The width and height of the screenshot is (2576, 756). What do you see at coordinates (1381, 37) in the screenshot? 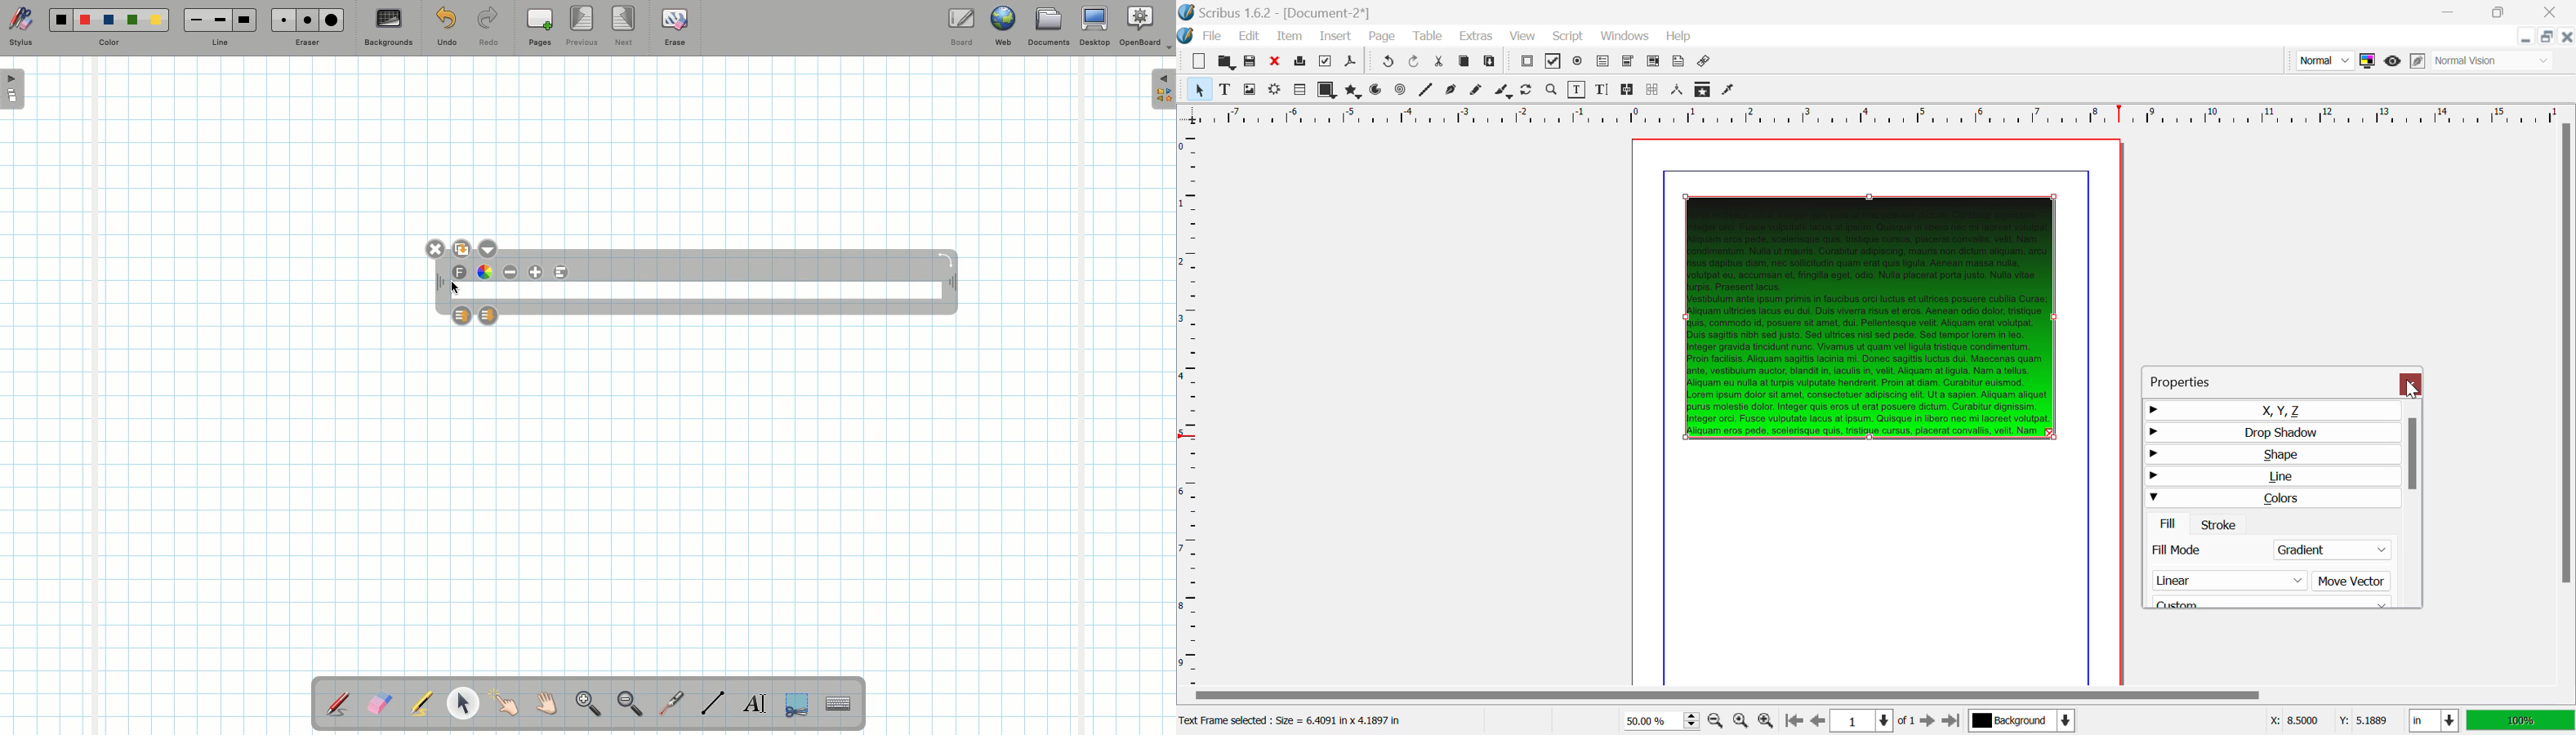
I see `Page` at bounding box center [1381, 37].